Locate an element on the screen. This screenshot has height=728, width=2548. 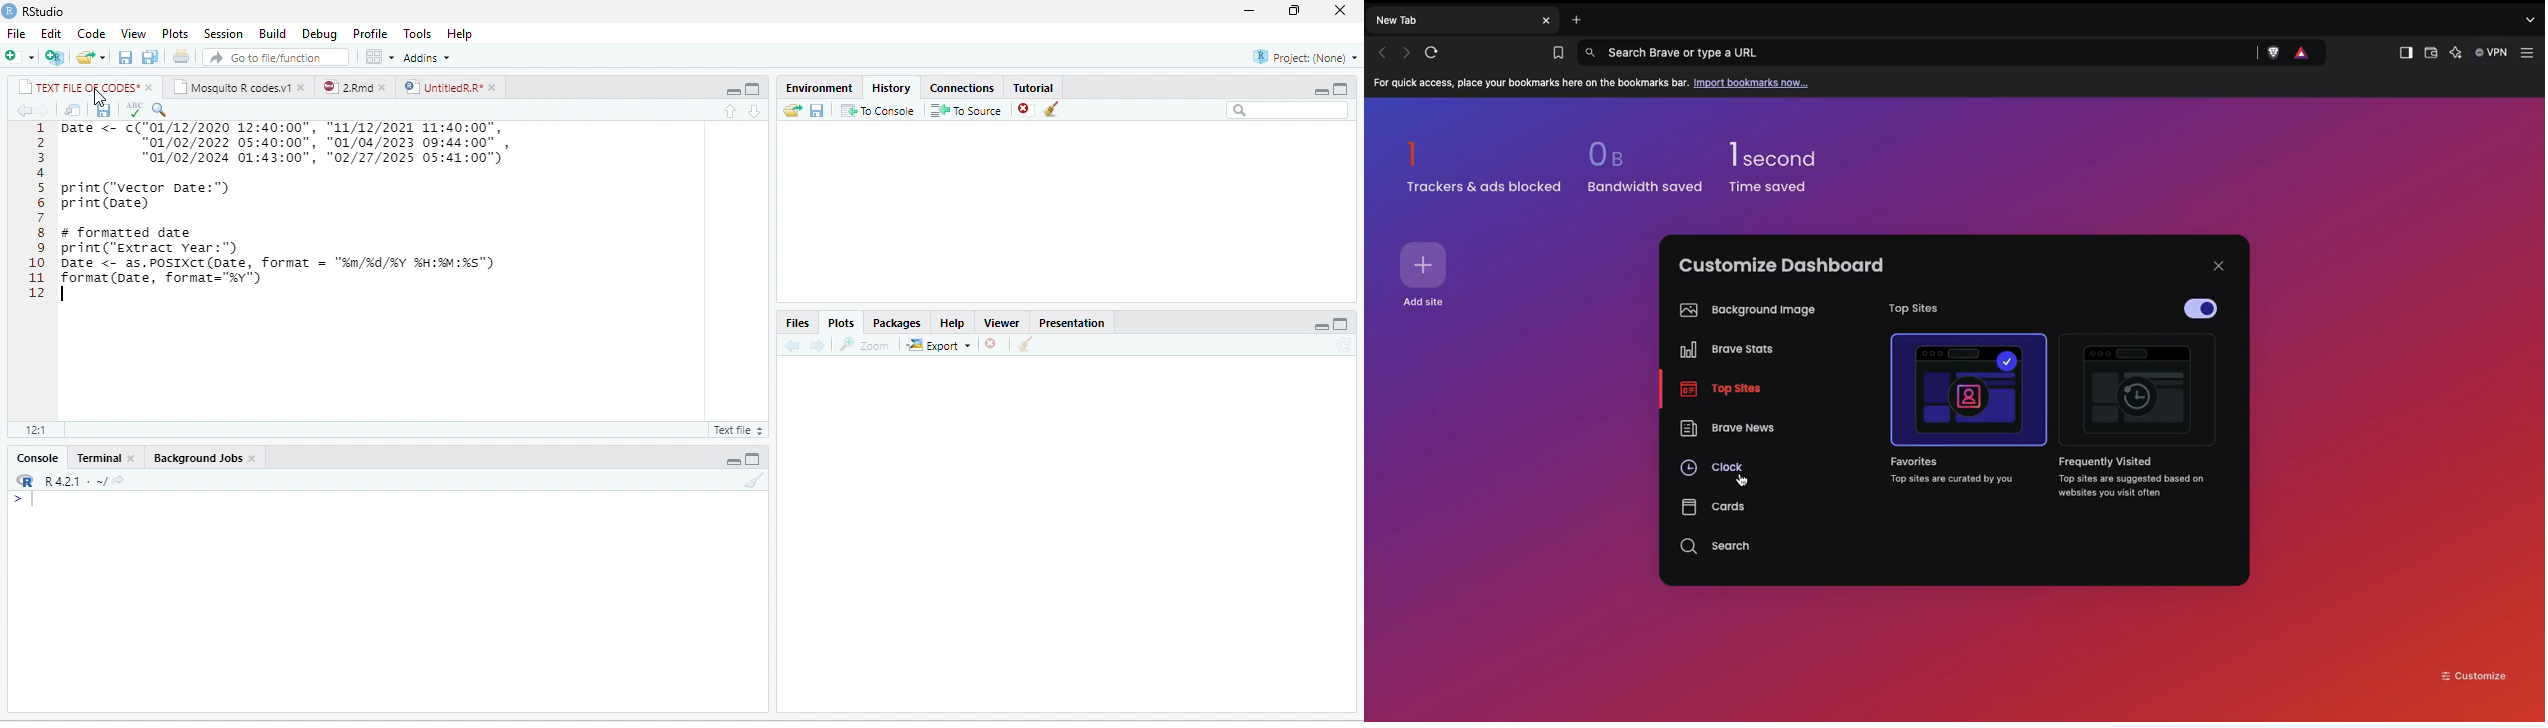
File is located at coordinates (16, 34).